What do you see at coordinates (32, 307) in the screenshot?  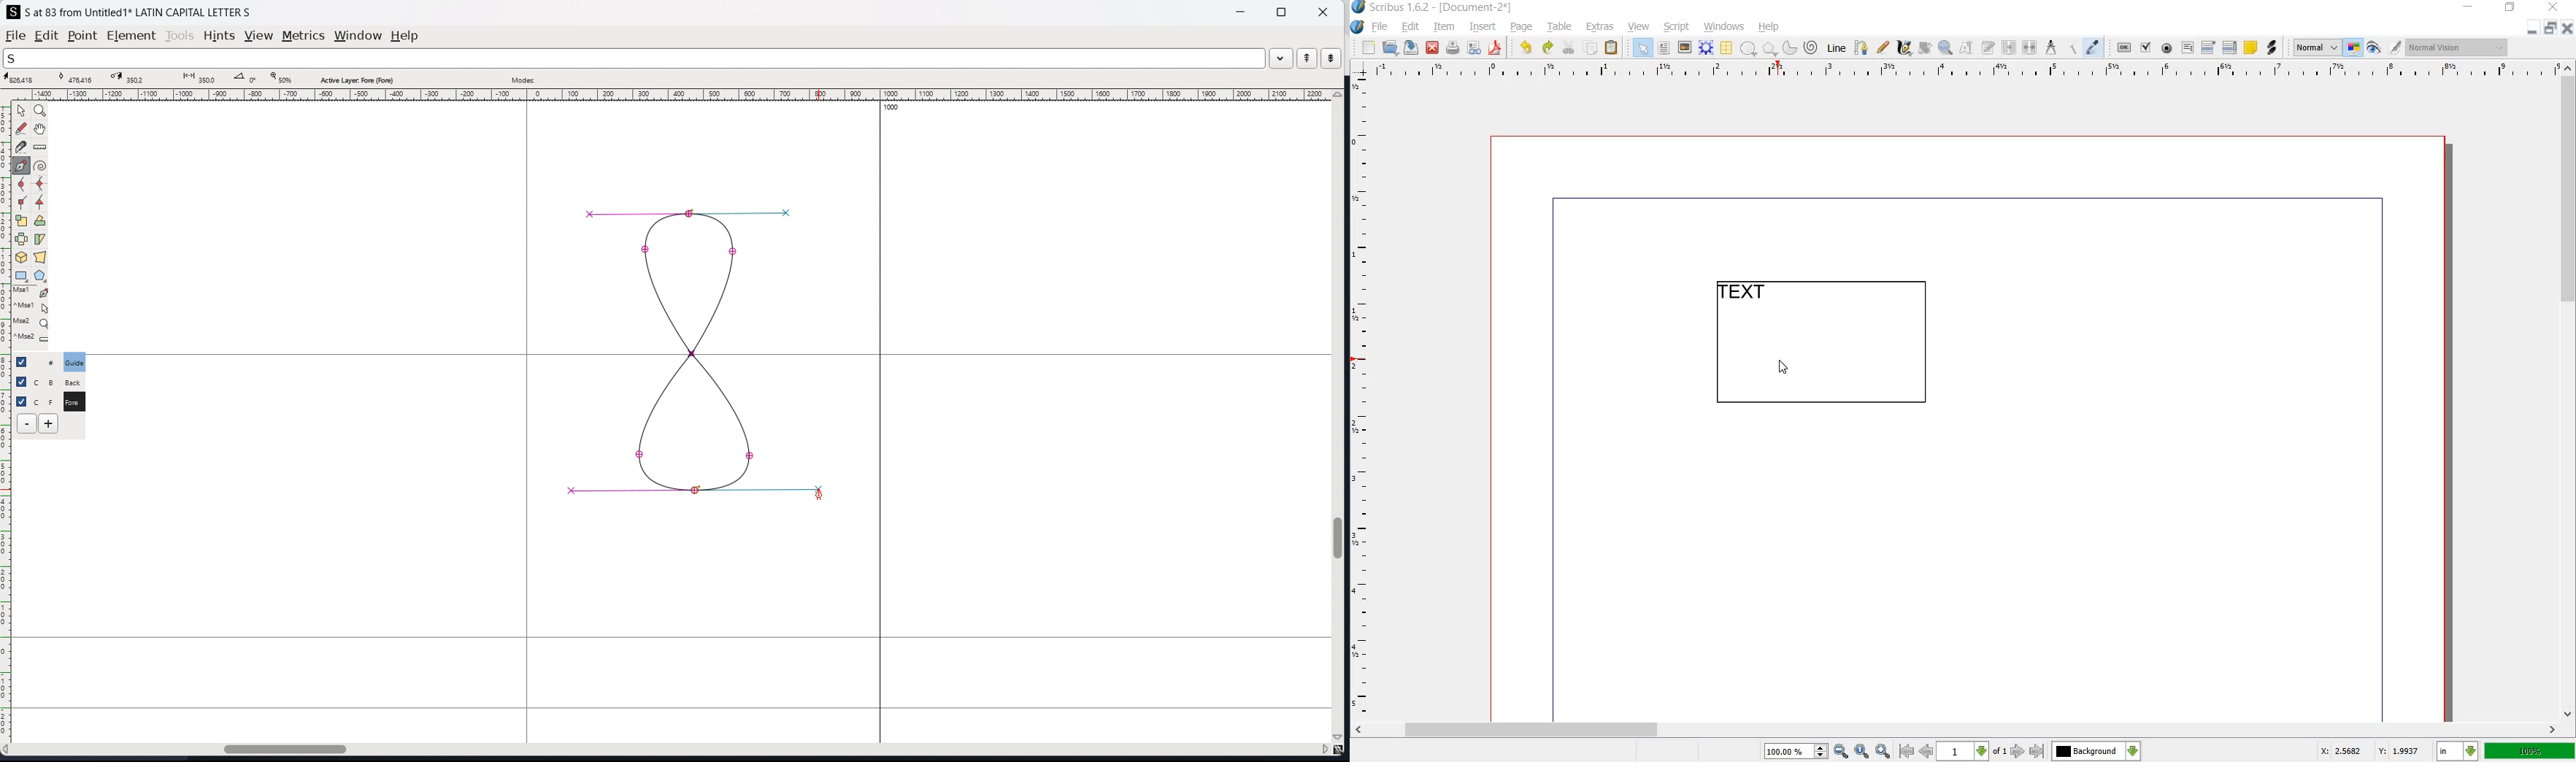 I see `^Mse1` at bounding box center [32, 307].